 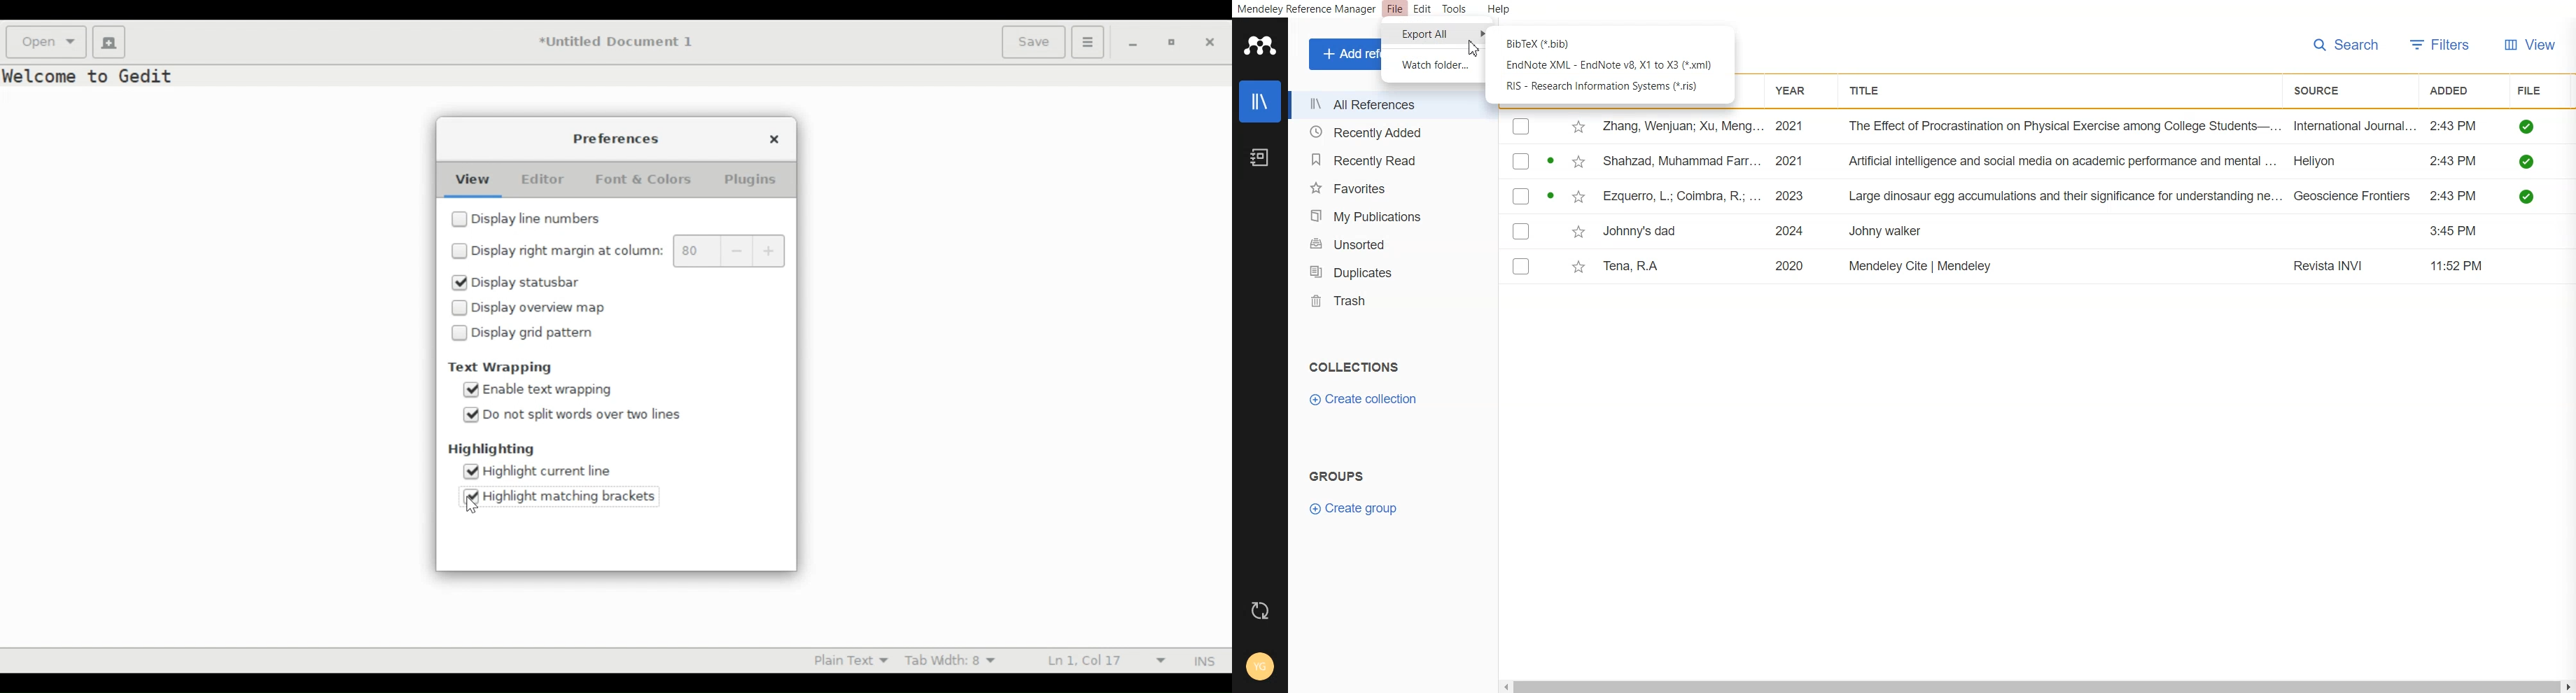 I want to click on Source, so click(x=2323, y=91).